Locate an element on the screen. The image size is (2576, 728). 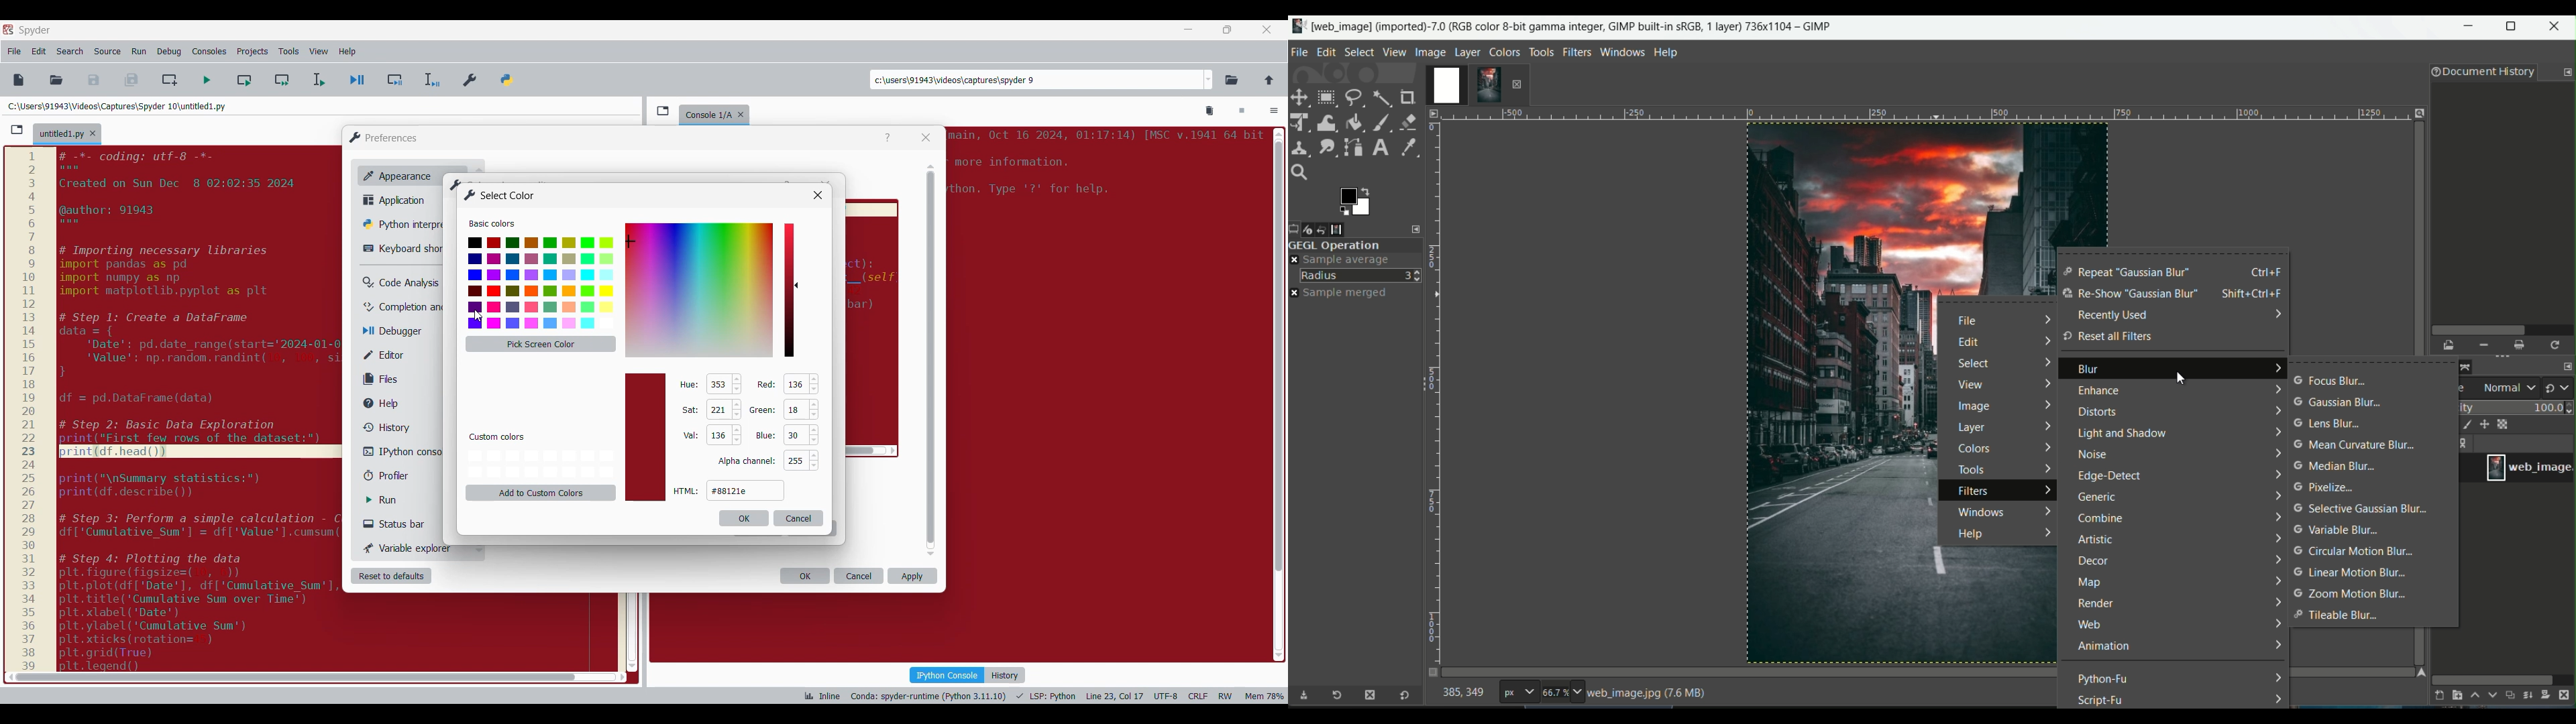
Preview of custom color is located at coordinates (645, 437).